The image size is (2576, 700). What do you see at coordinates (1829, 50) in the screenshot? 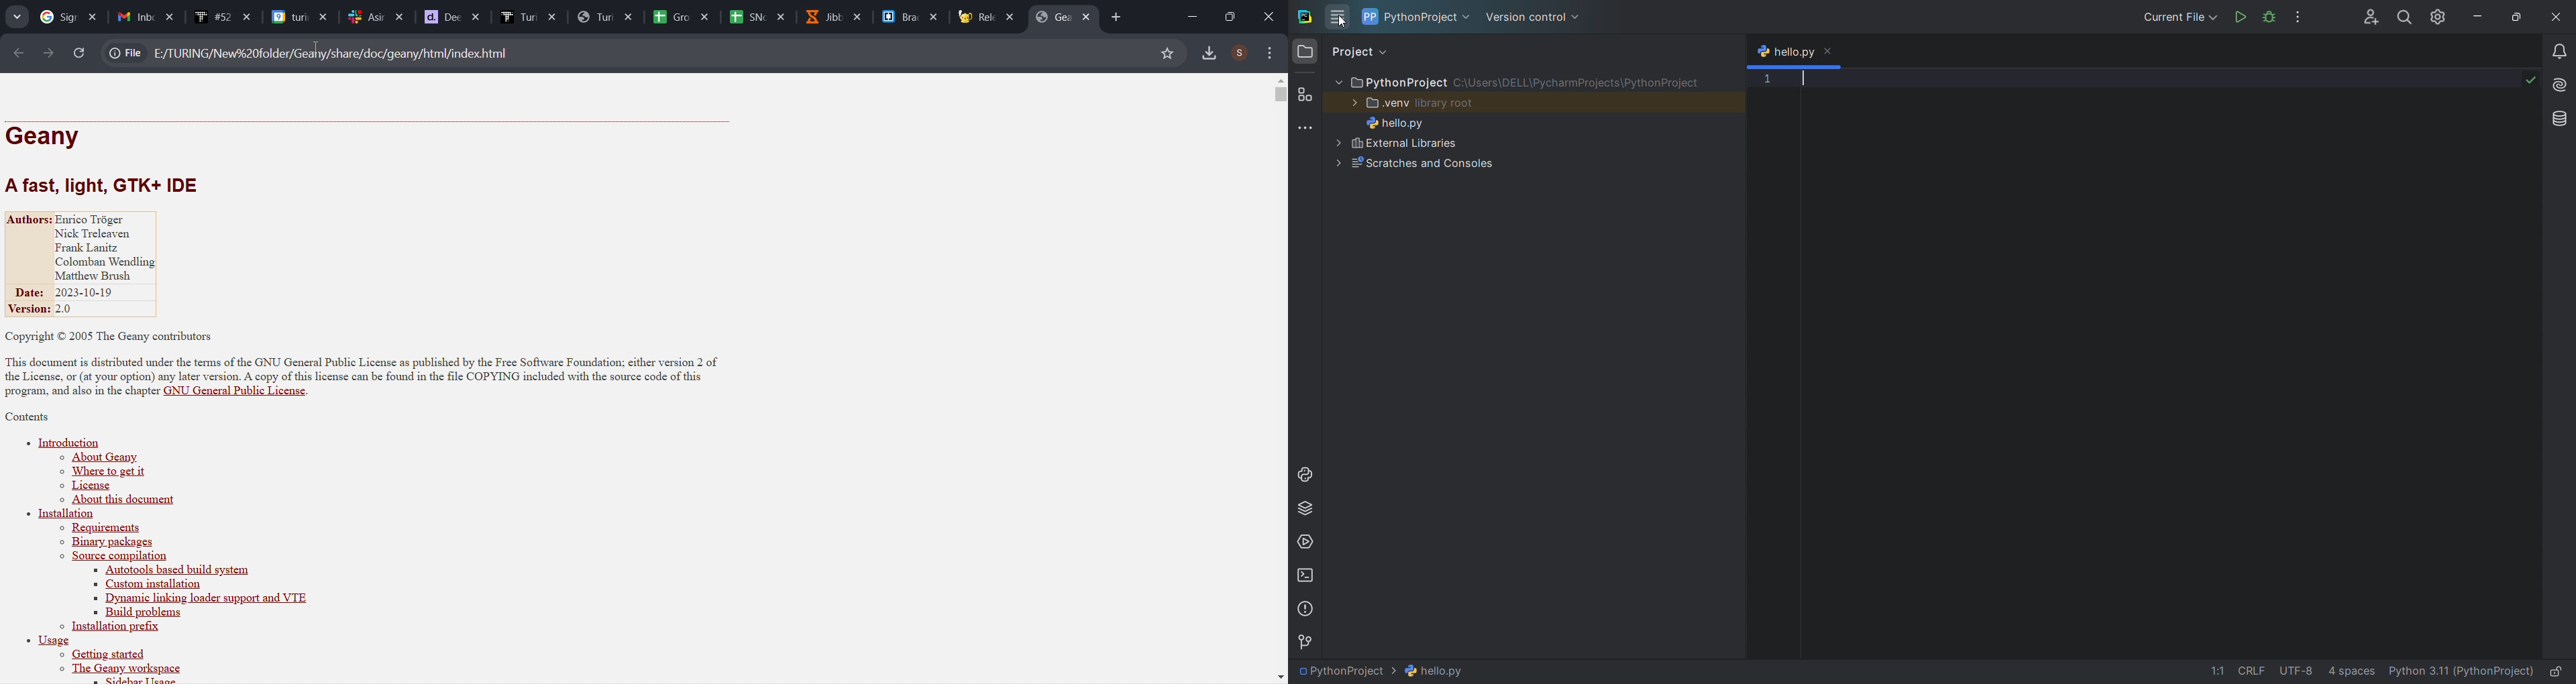
I see `close` at bounding box center [1829, 50].